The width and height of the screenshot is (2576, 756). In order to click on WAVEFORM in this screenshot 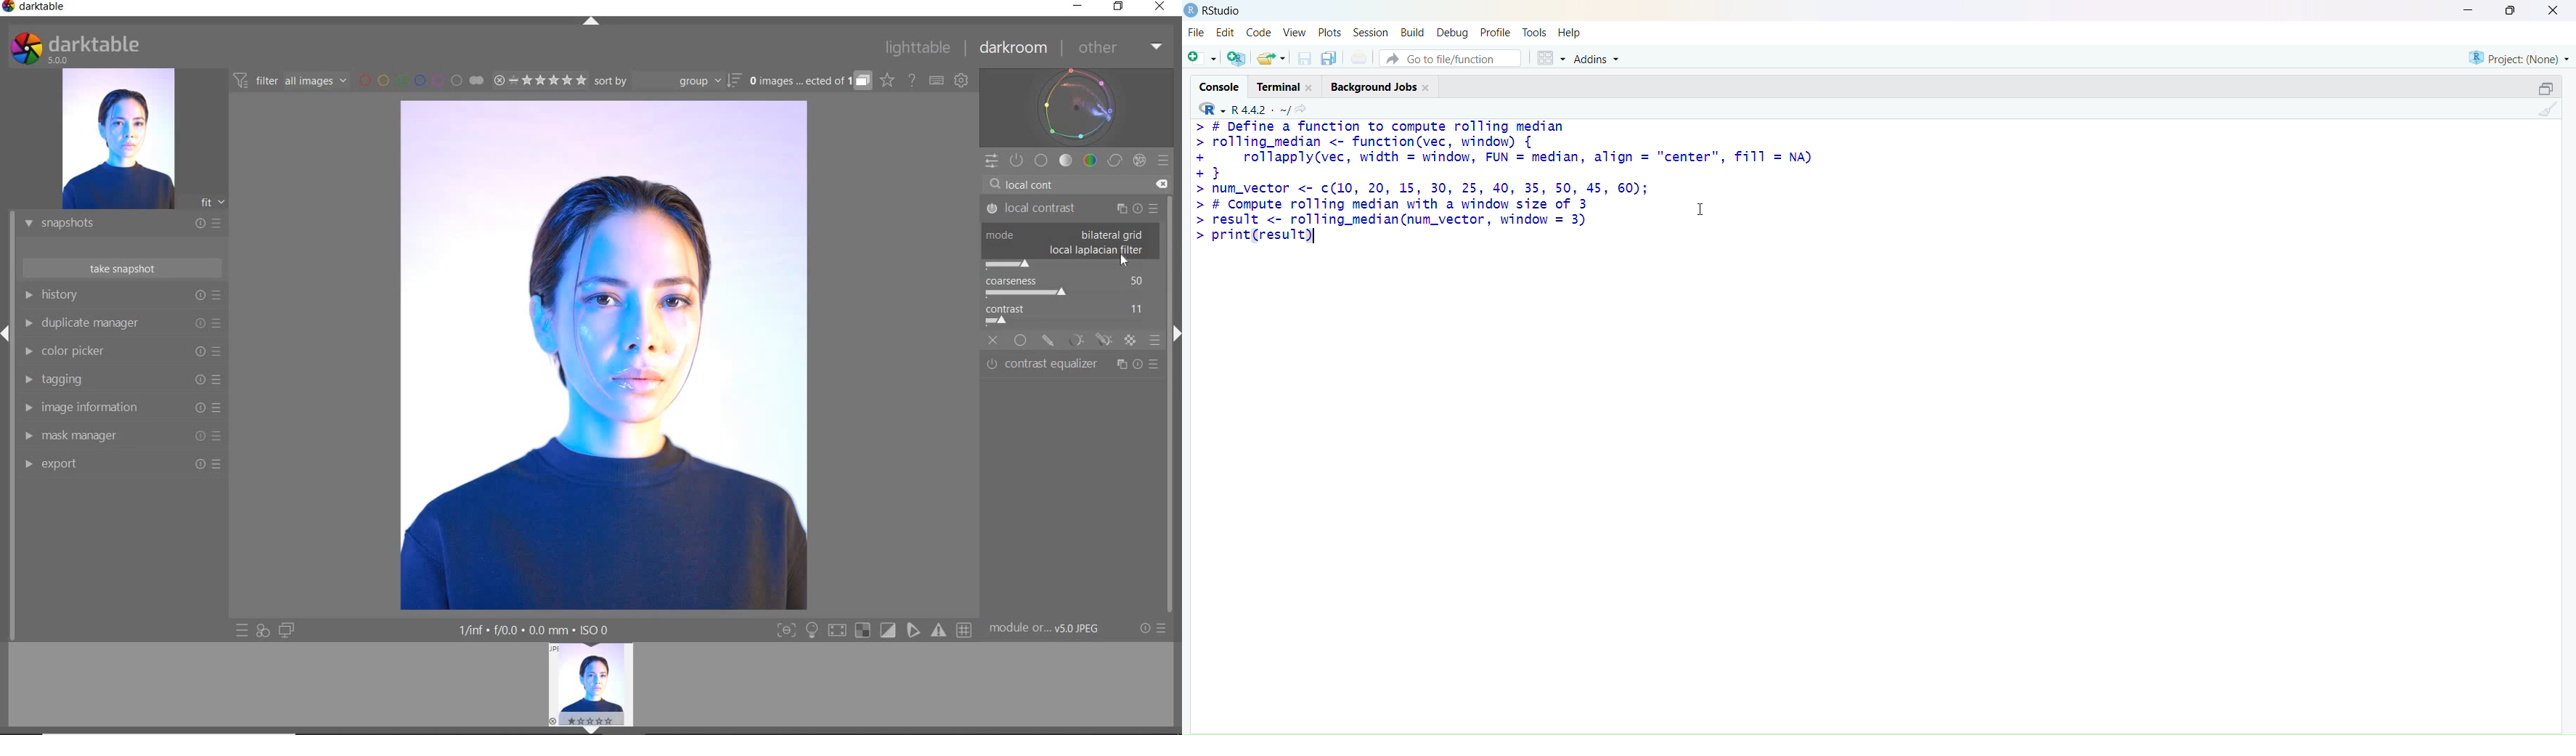, I will do `click(1077, 106)`.